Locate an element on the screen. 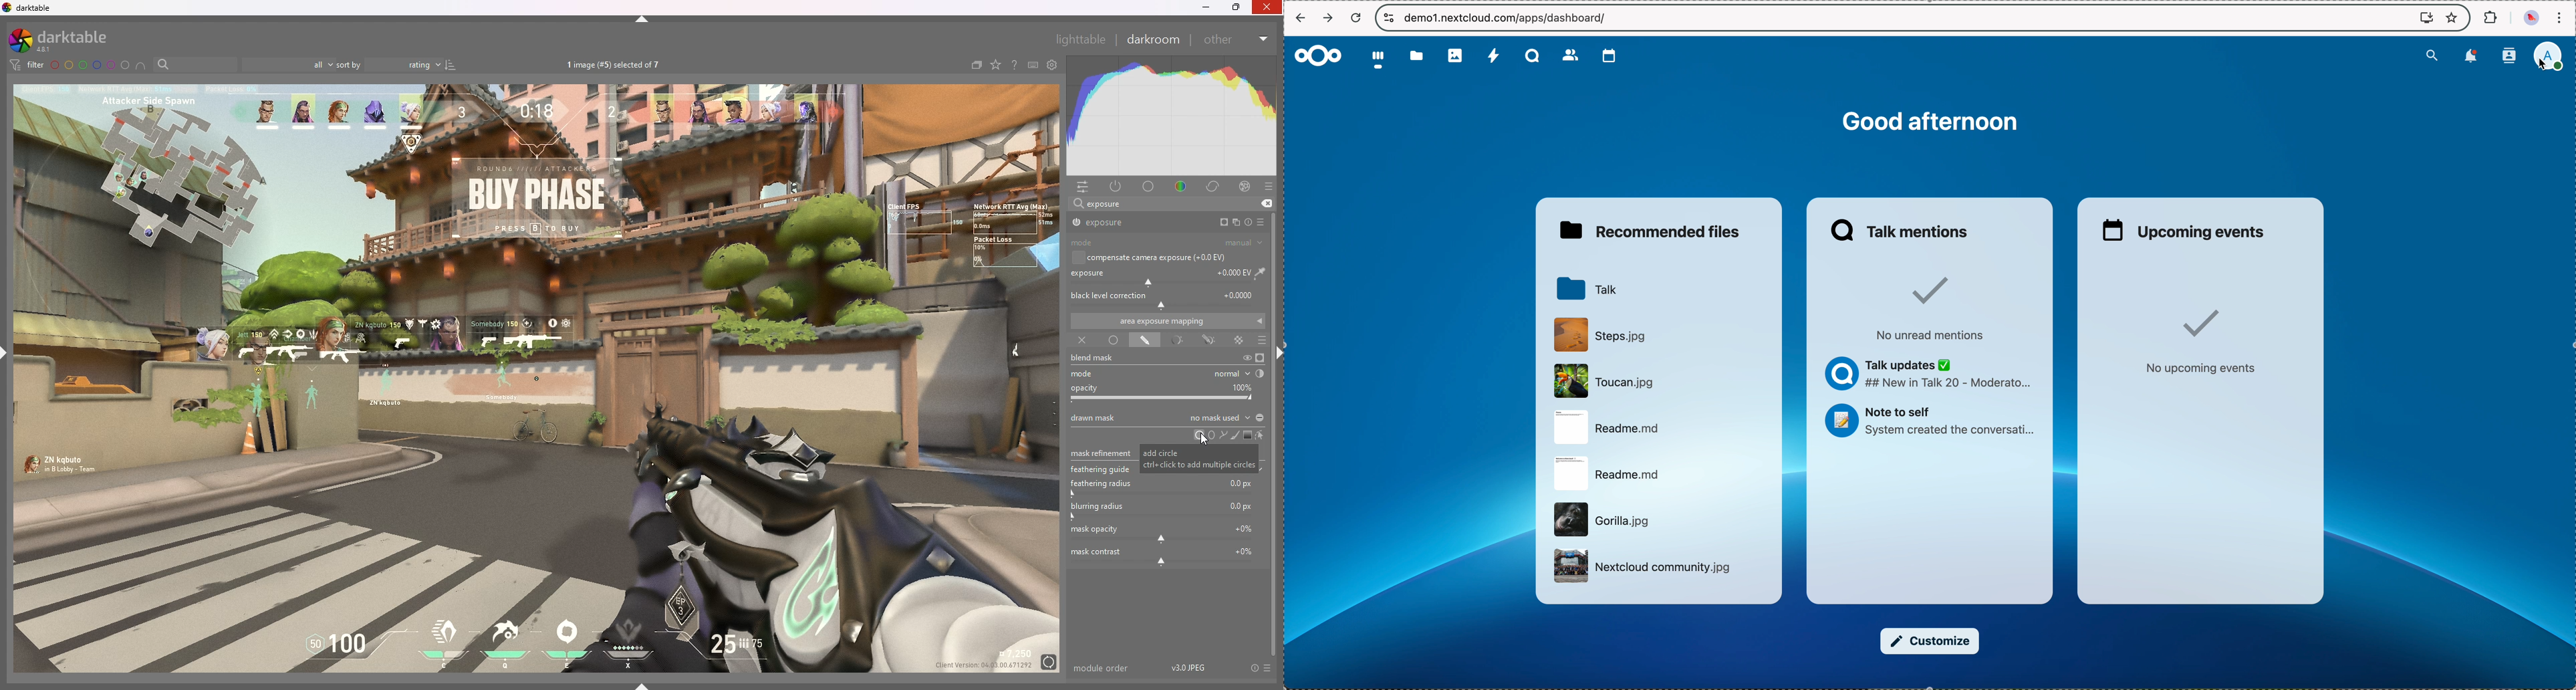 The height and width of the screenshot is (700, 2576). presets is located at coordinates (1269, 669).